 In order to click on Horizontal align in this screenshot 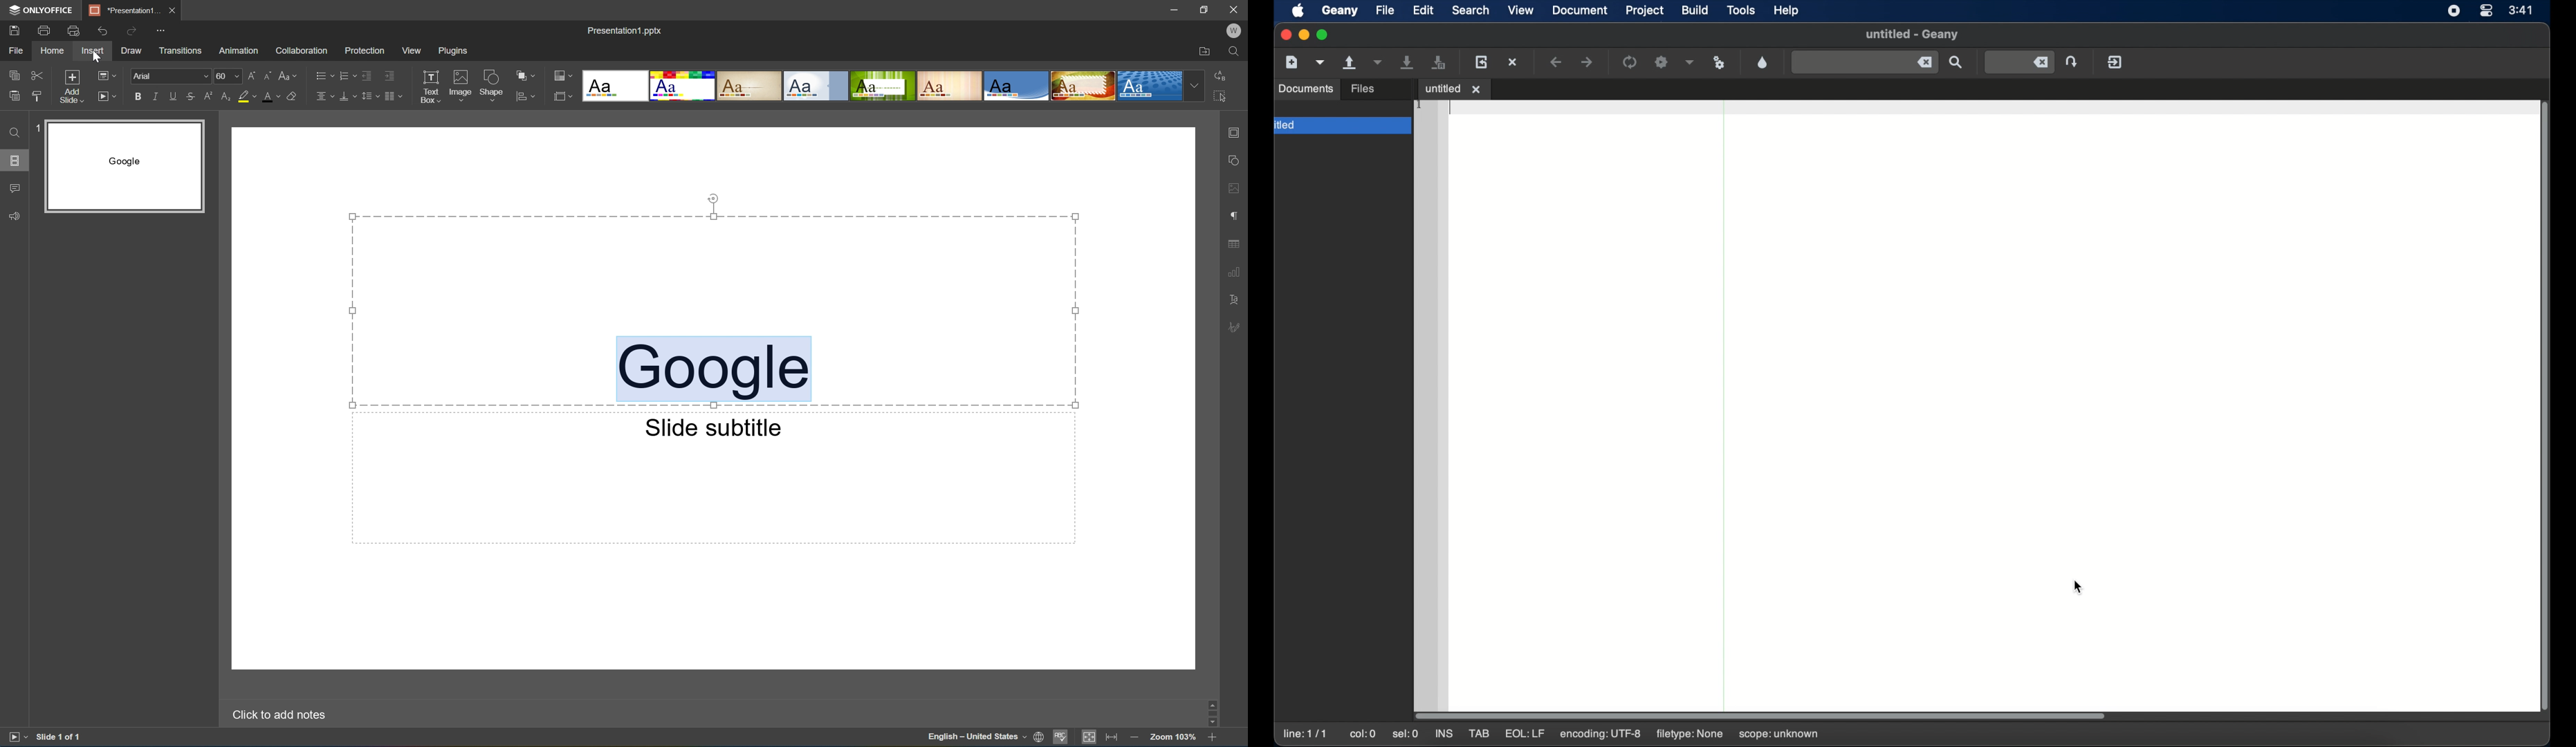, I will do `click(326, 98)`.